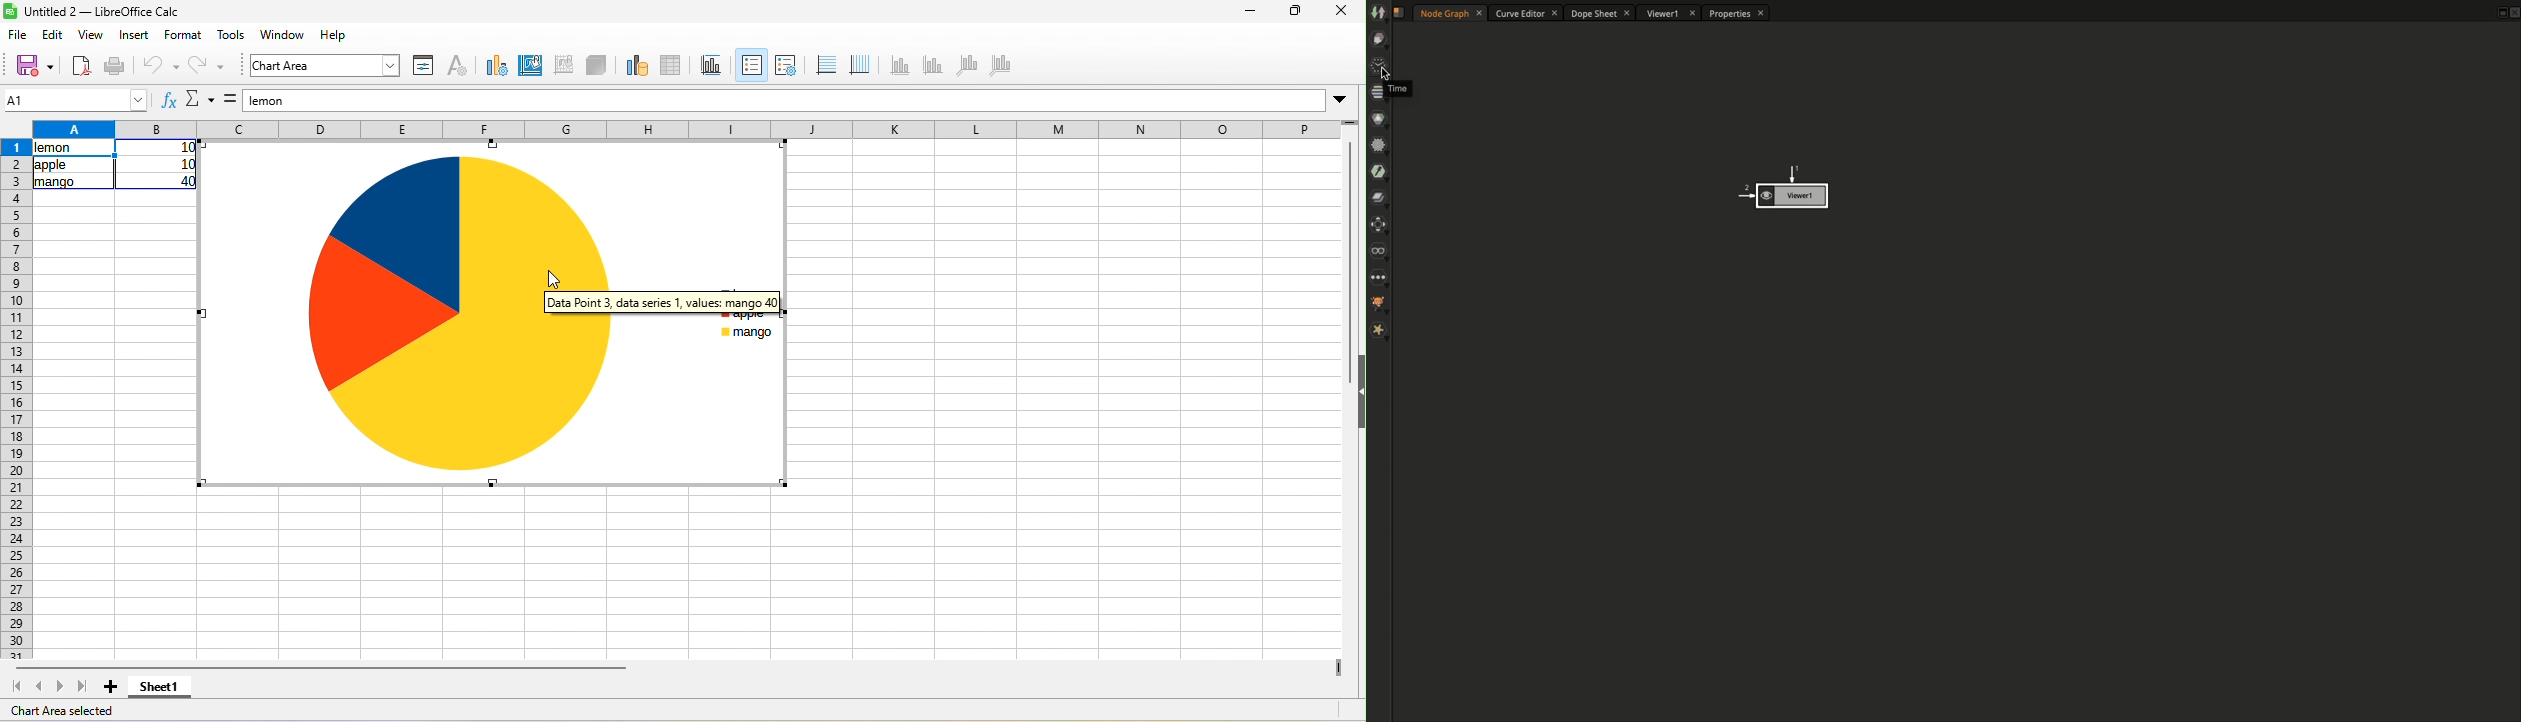 The height and width of the screenshot is (728, 2548). I want to click on data range, so click(632, 64).